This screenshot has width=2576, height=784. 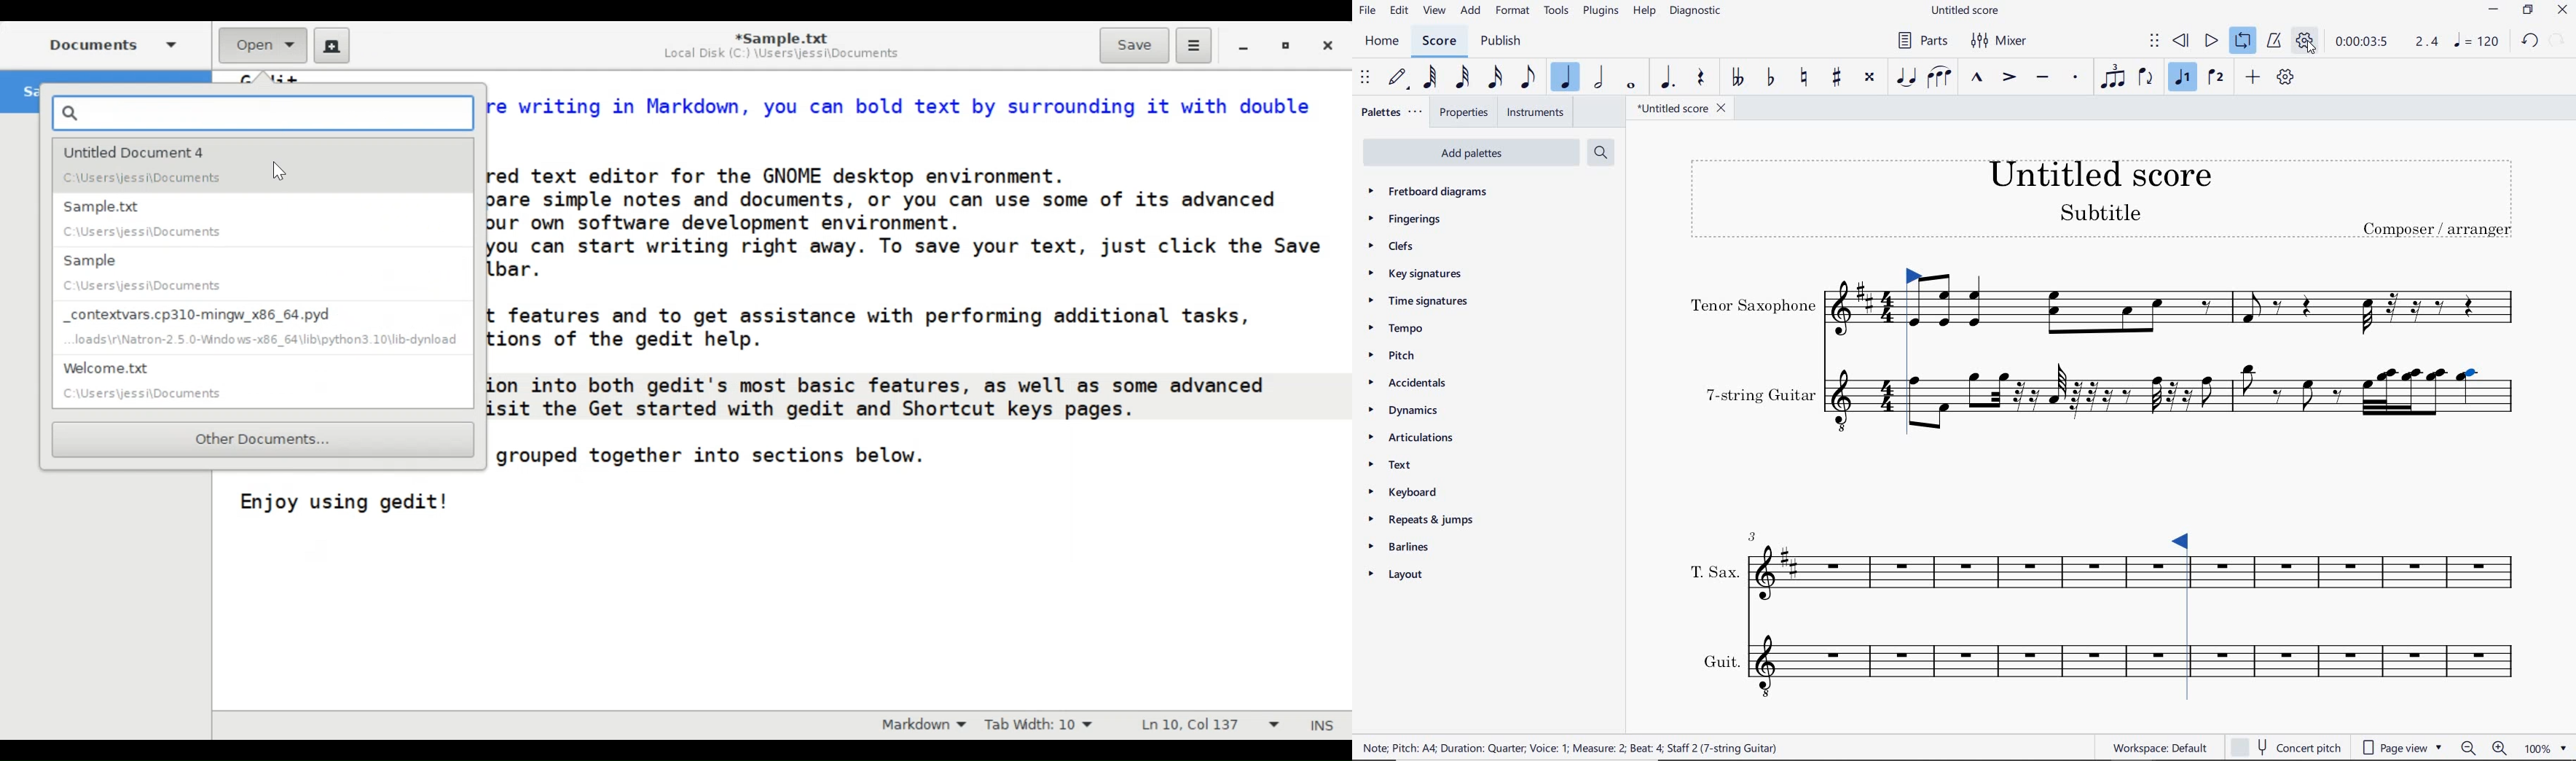 What do you see at coordinates (1643, 12) in the screenshot?
I see `HELP` at bounding box center [1643, 12].